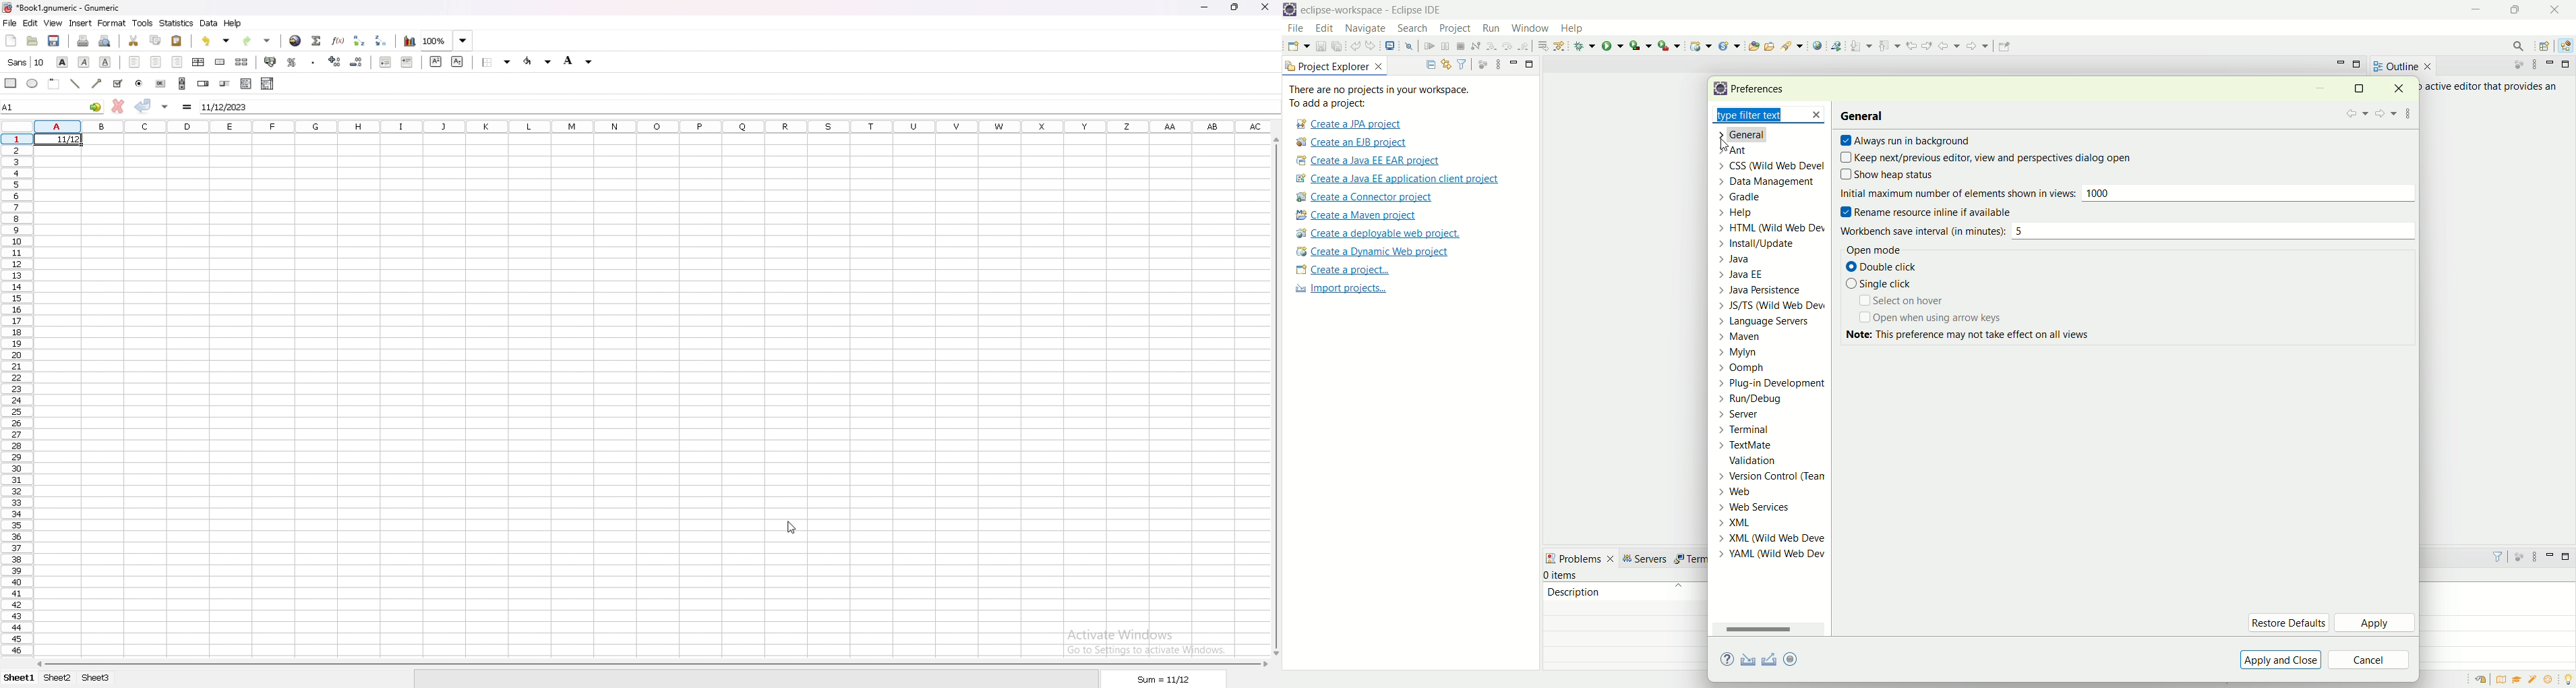 The width and height of the screenshot is (2576, 700). Describe the element at coordinates (198, 62) in the screenshot. I see `centre horizontally` at that location.